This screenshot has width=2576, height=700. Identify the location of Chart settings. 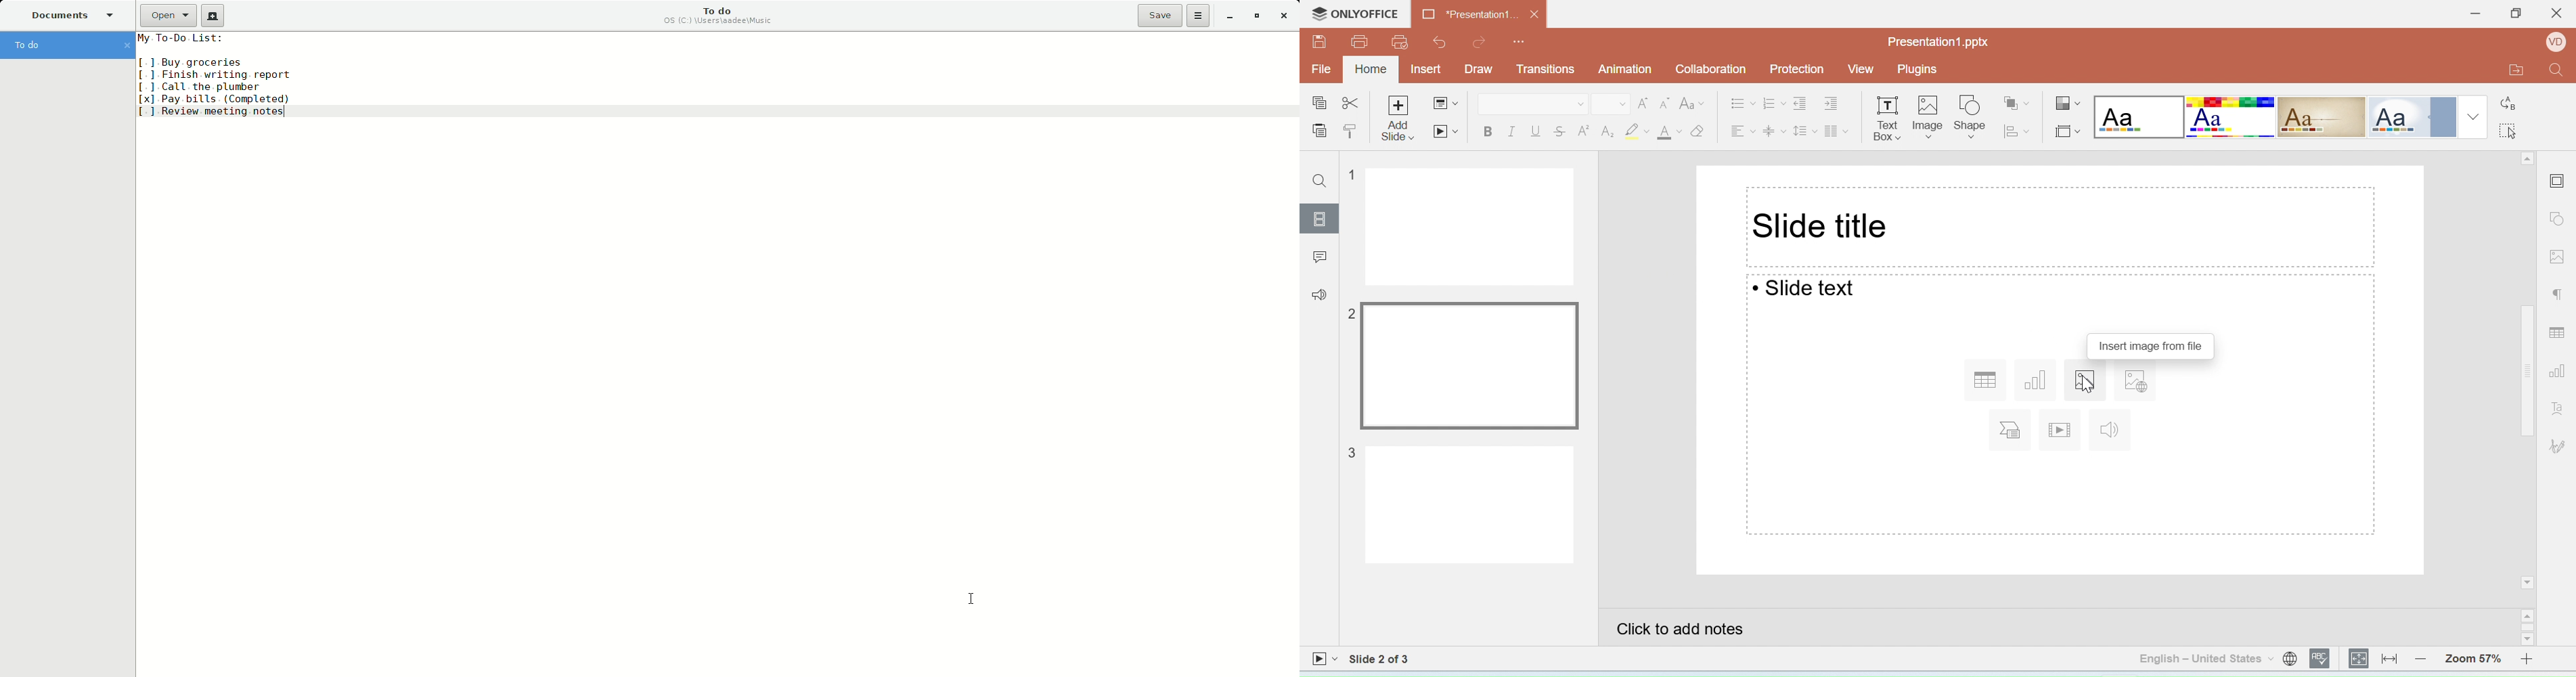
(2561, 372).